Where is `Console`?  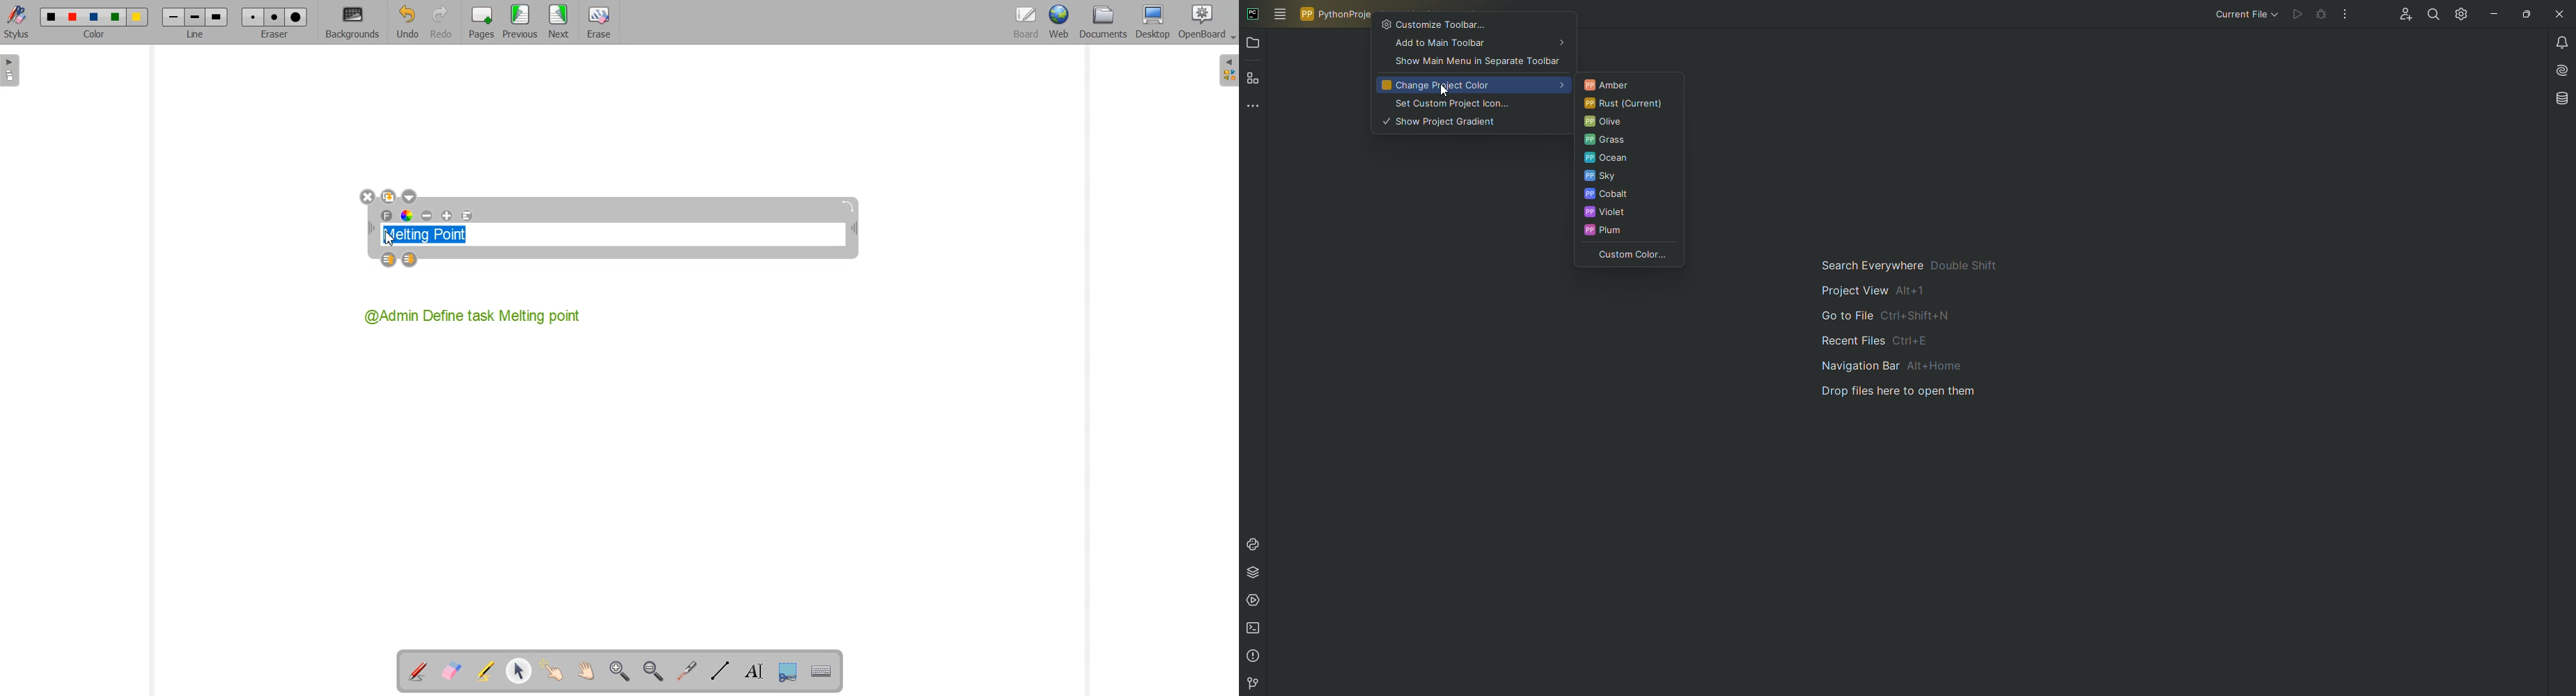
Console is located at coordinates (1256, 544).